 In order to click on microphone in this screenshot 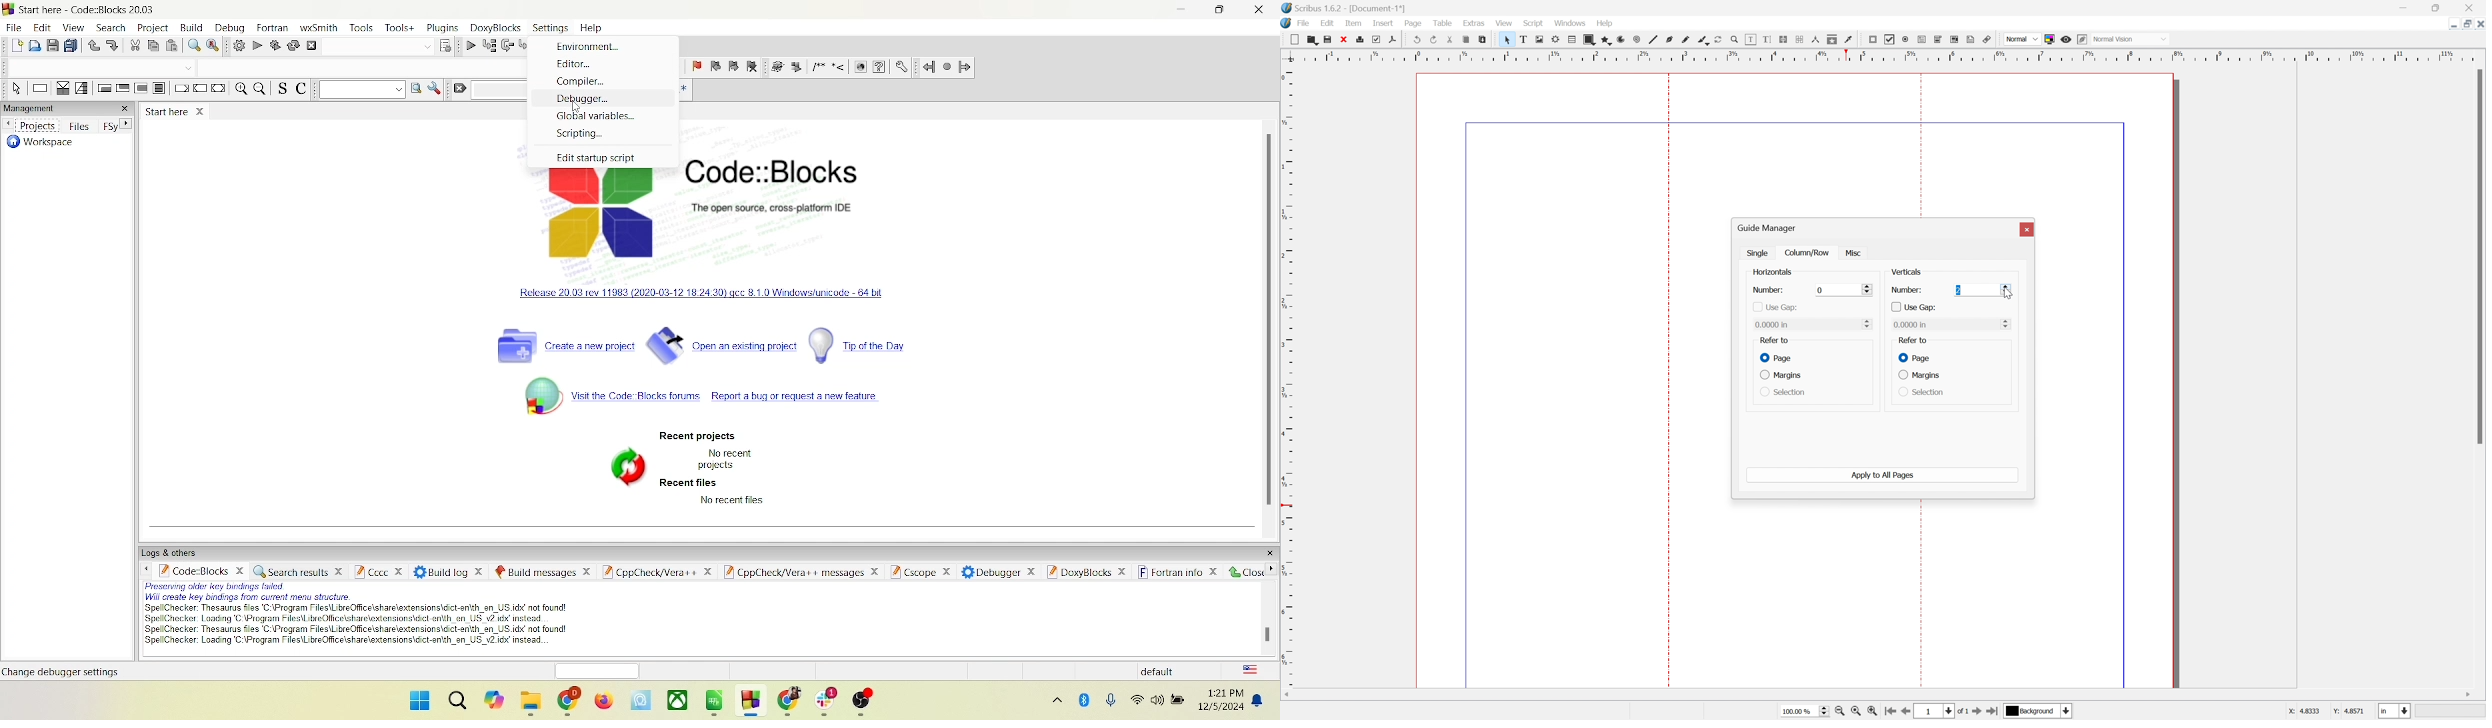, I will do `click(1113, 703)`.